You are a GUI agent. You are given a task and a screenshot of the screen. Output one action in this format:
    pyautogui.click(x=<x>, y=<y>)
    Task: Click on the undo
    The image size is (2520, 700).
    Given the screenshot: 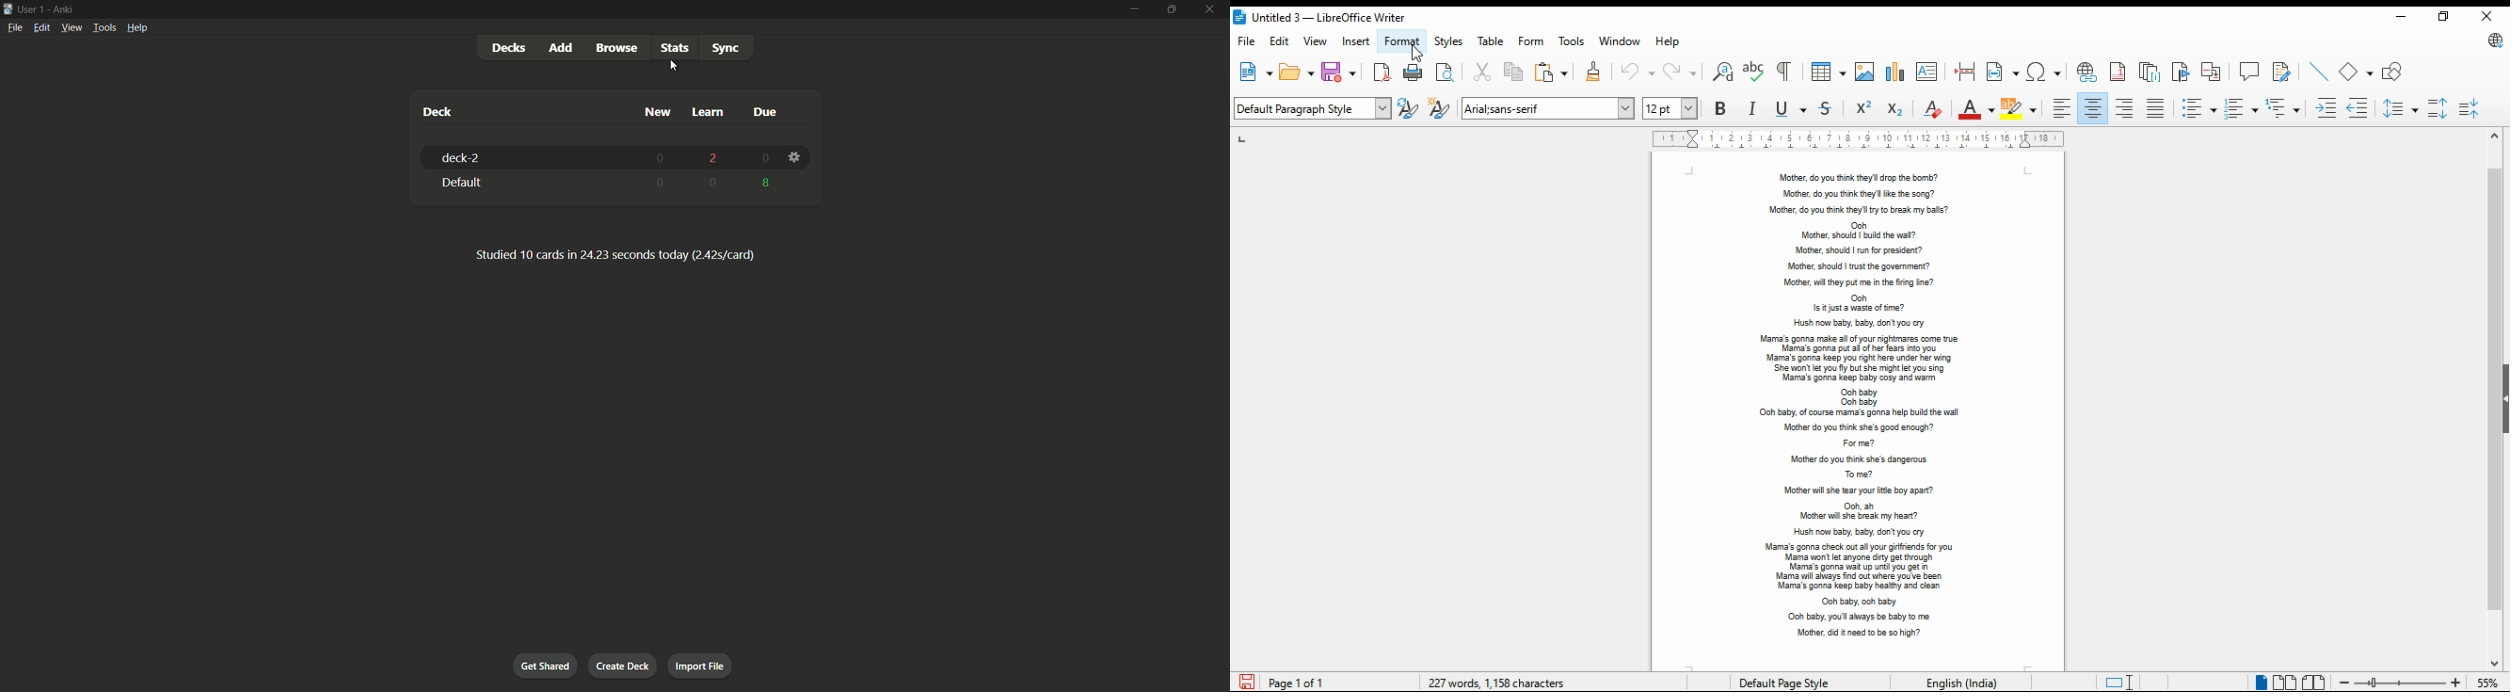 What is the action you would take?
    pyautogui.click(x=1638, y=72)
    